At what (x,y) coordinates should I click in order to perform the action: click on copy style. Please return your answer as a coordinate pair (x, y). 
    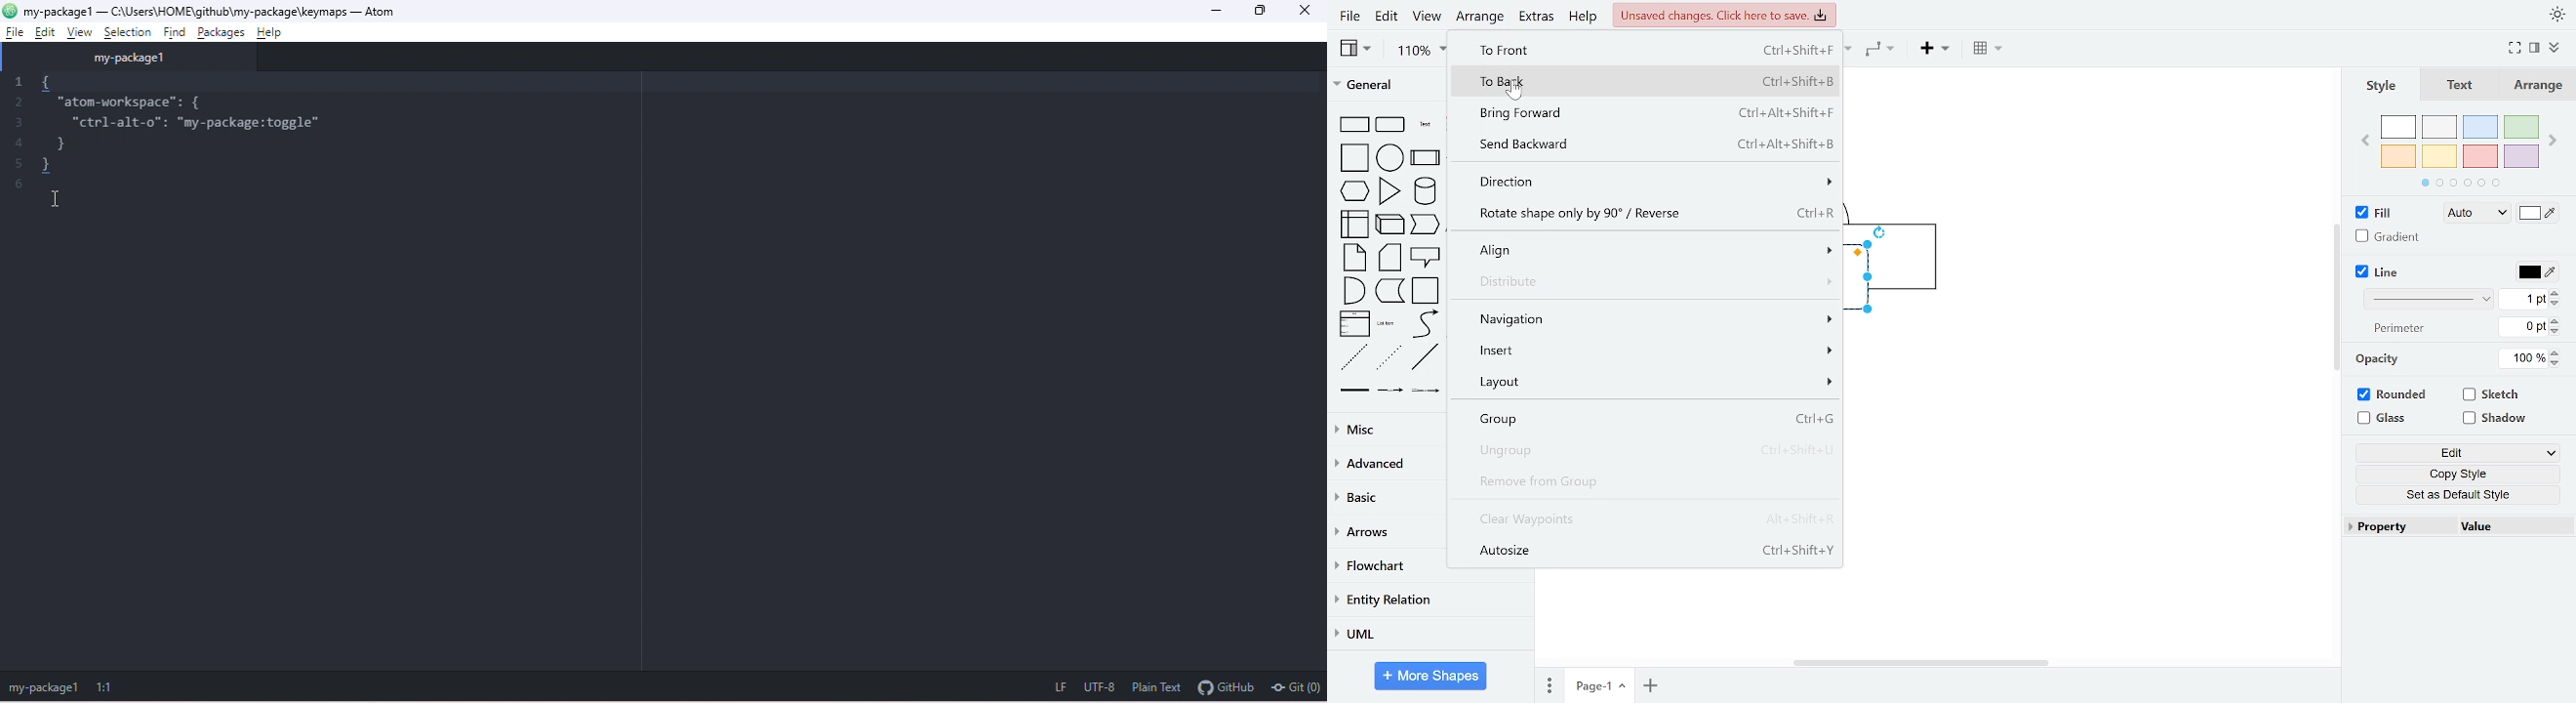
    Looking at the image, I should click on (2454, 474).